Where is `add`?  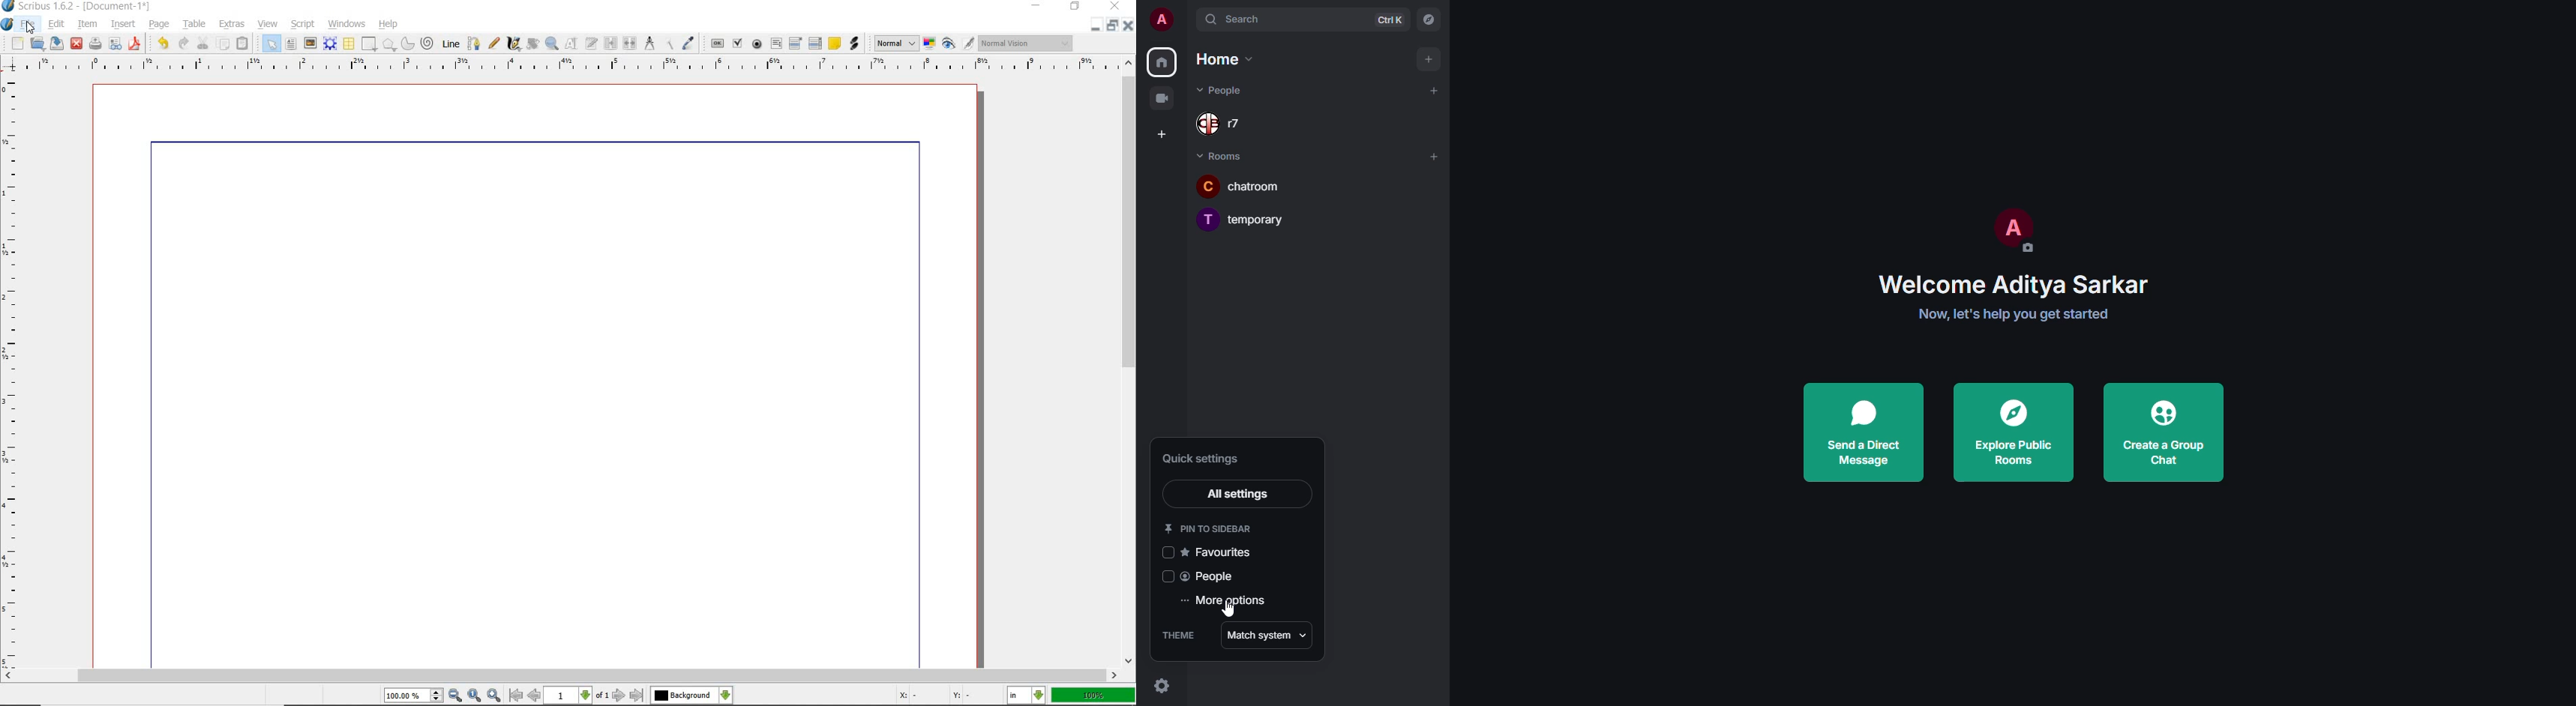
add is located at coordinates (1433, 155).